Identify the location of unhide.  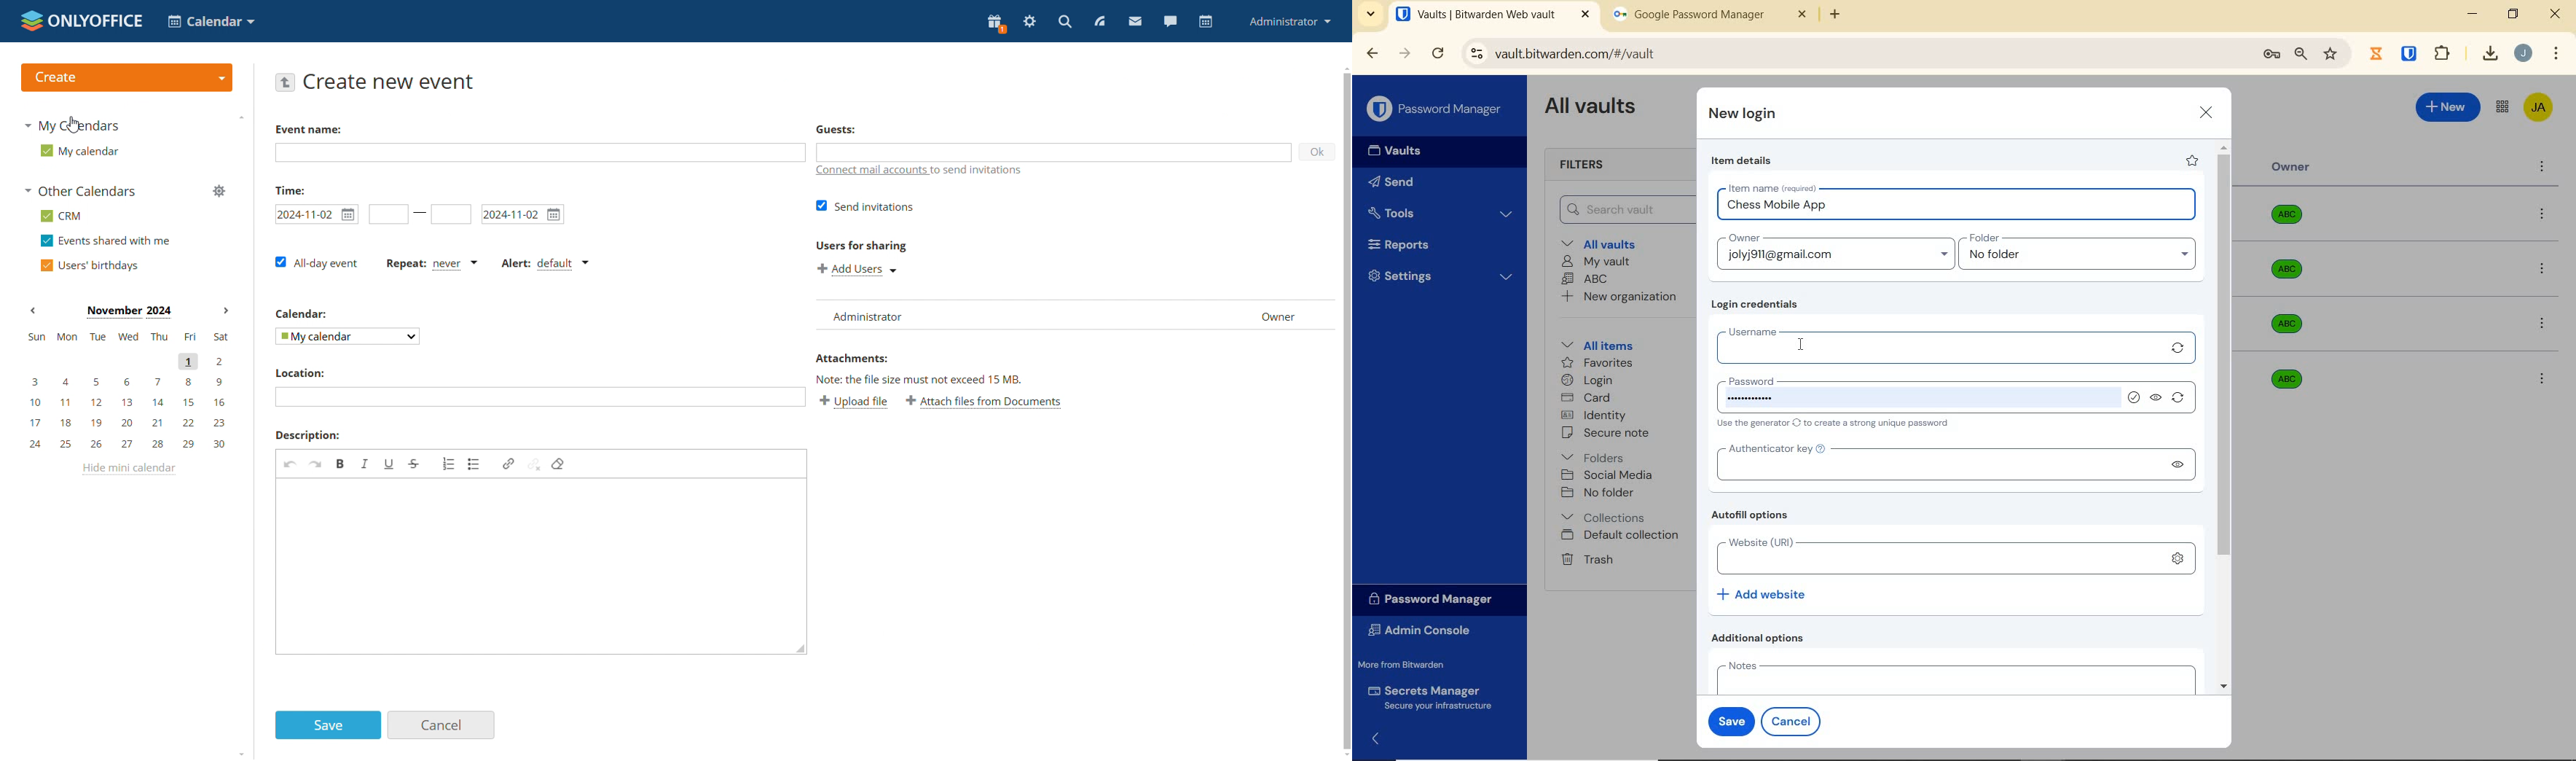
(2157, 399).